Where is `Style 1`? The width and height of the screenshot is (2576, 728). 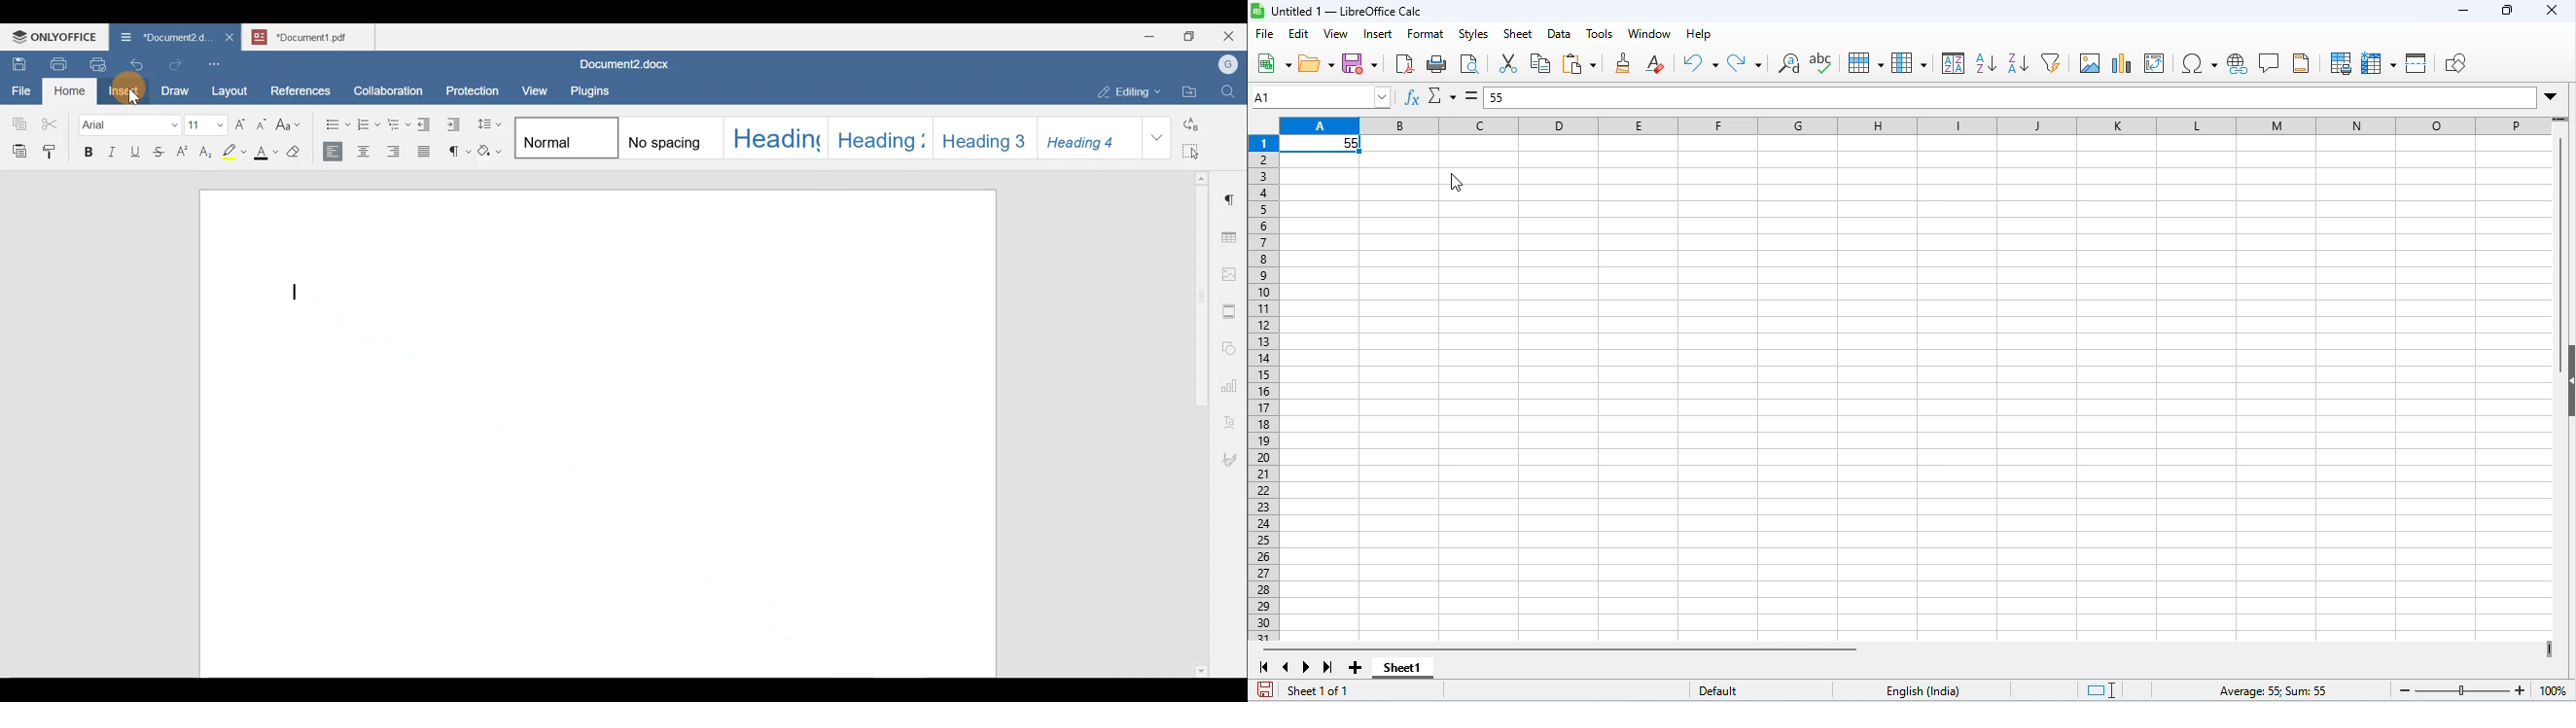
Style 1 is located at coordinates (564, 135).